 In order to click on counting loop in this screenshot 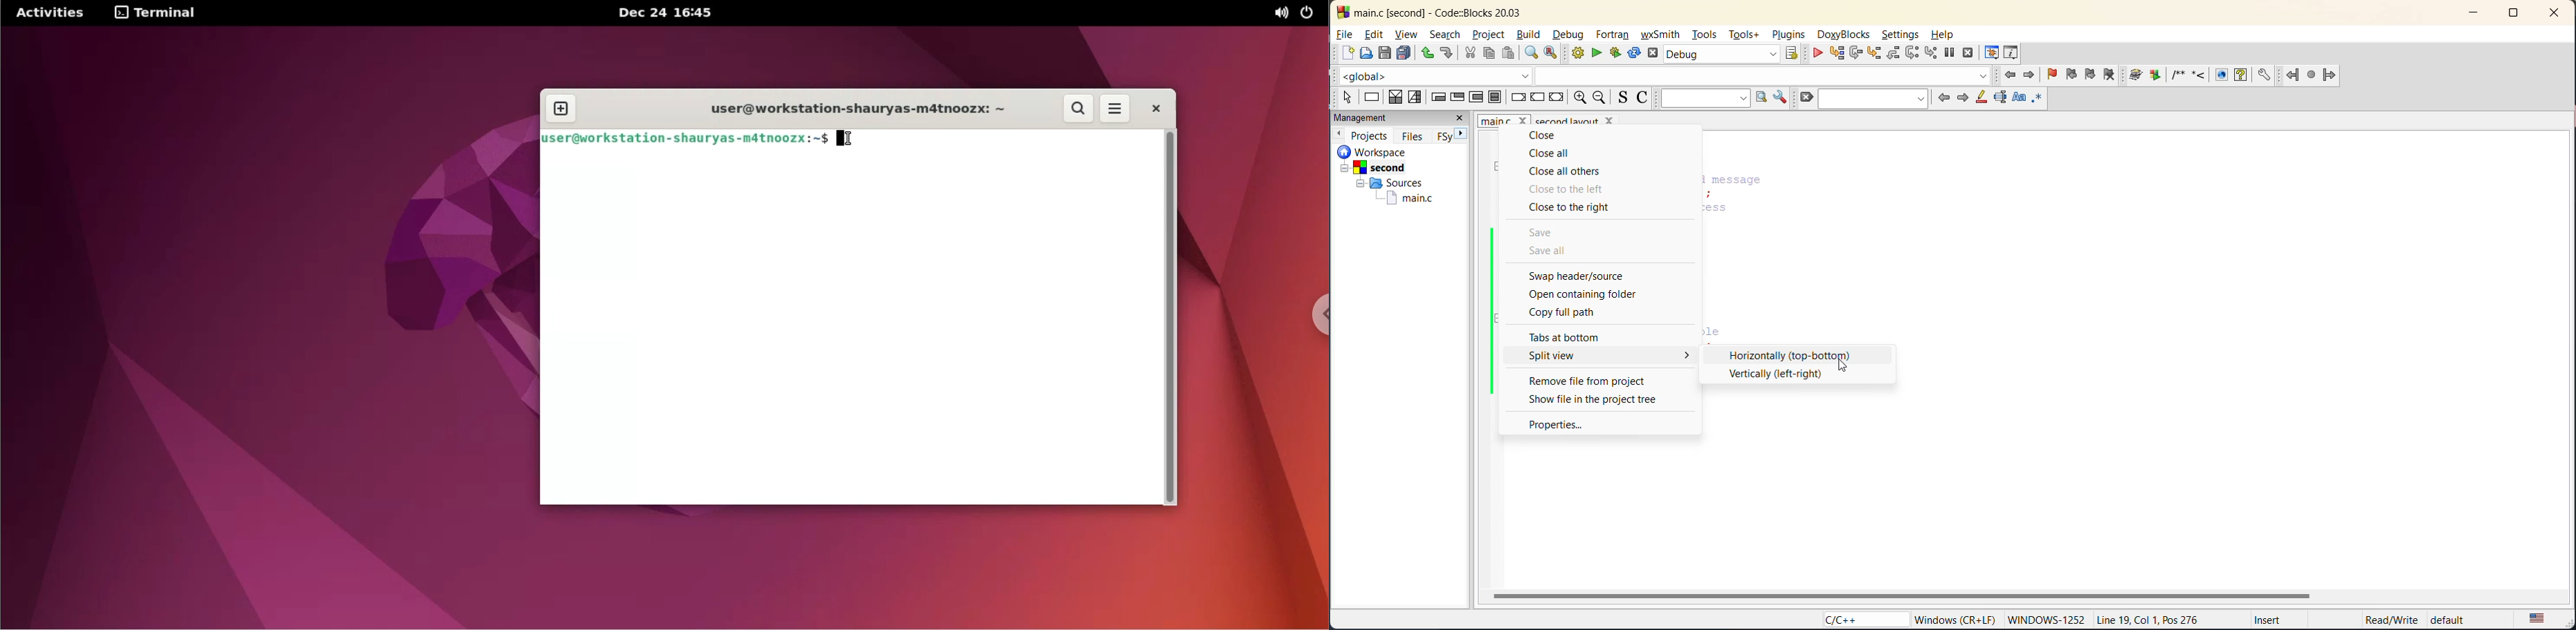, I will do `click(1477, 97)`.